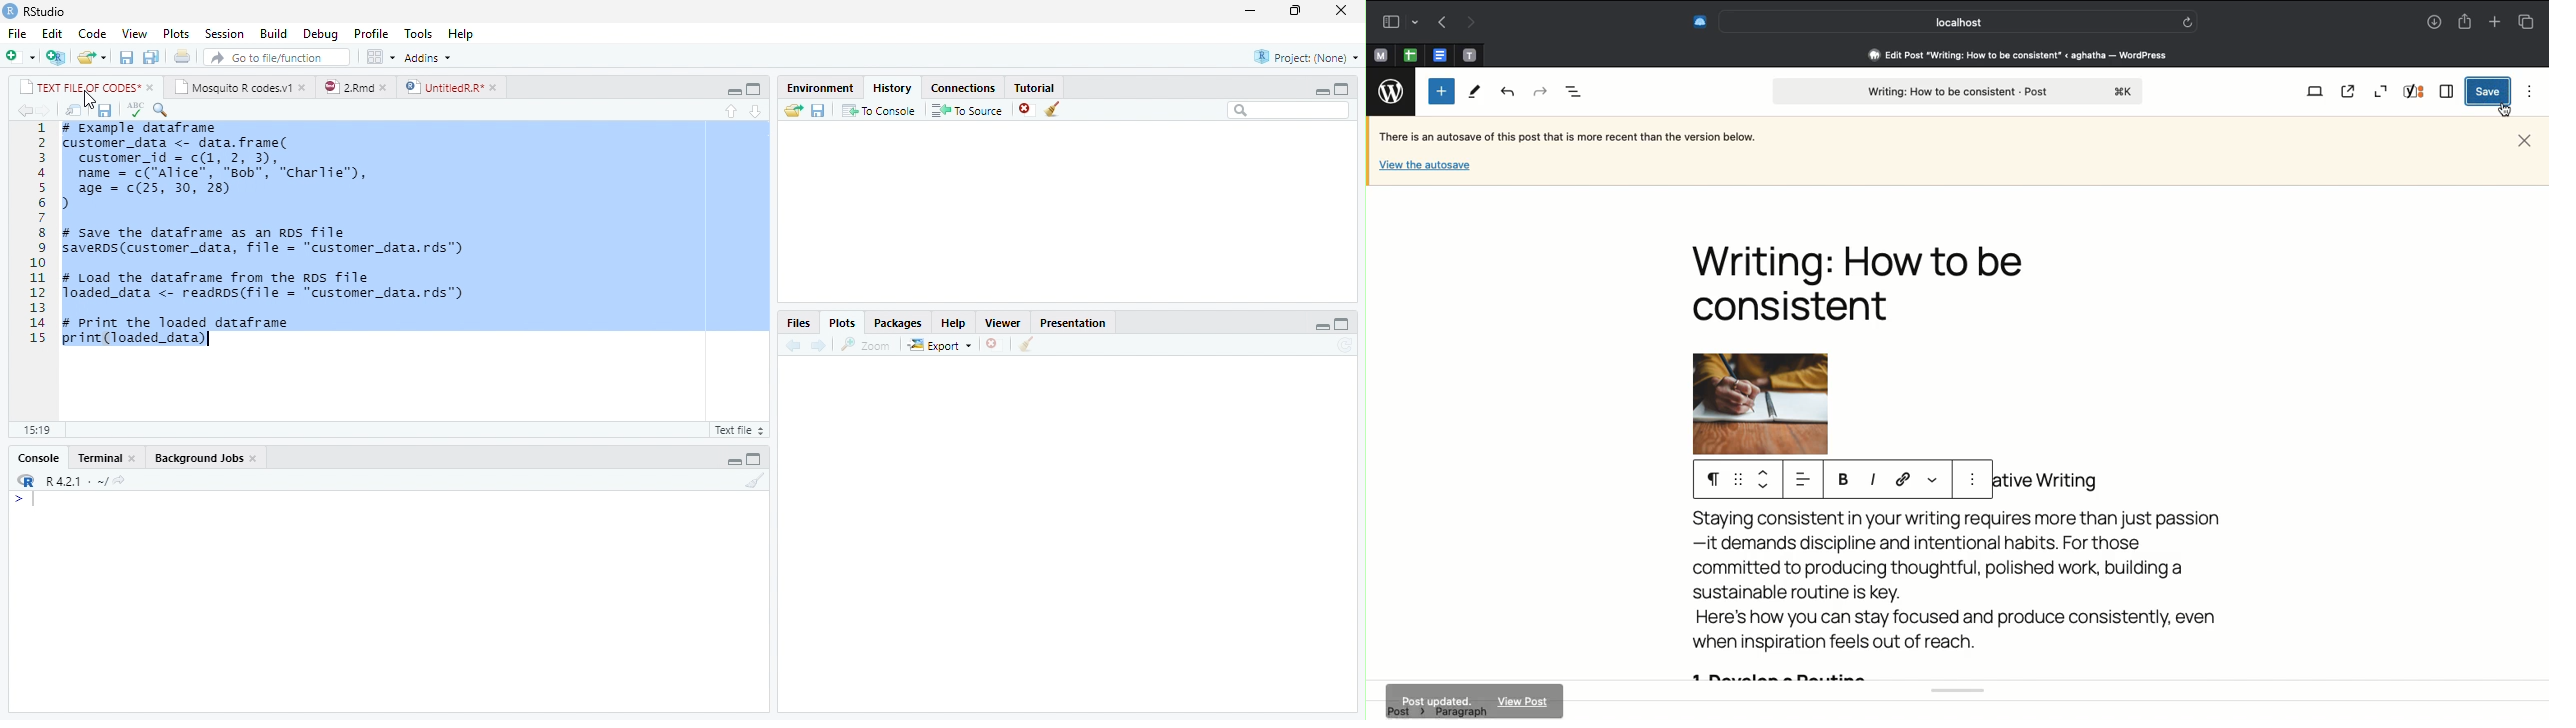 The image size is (2576, 728). Describe the element at coordinates (181, 56) in the screenshot. I see `print` at that location.